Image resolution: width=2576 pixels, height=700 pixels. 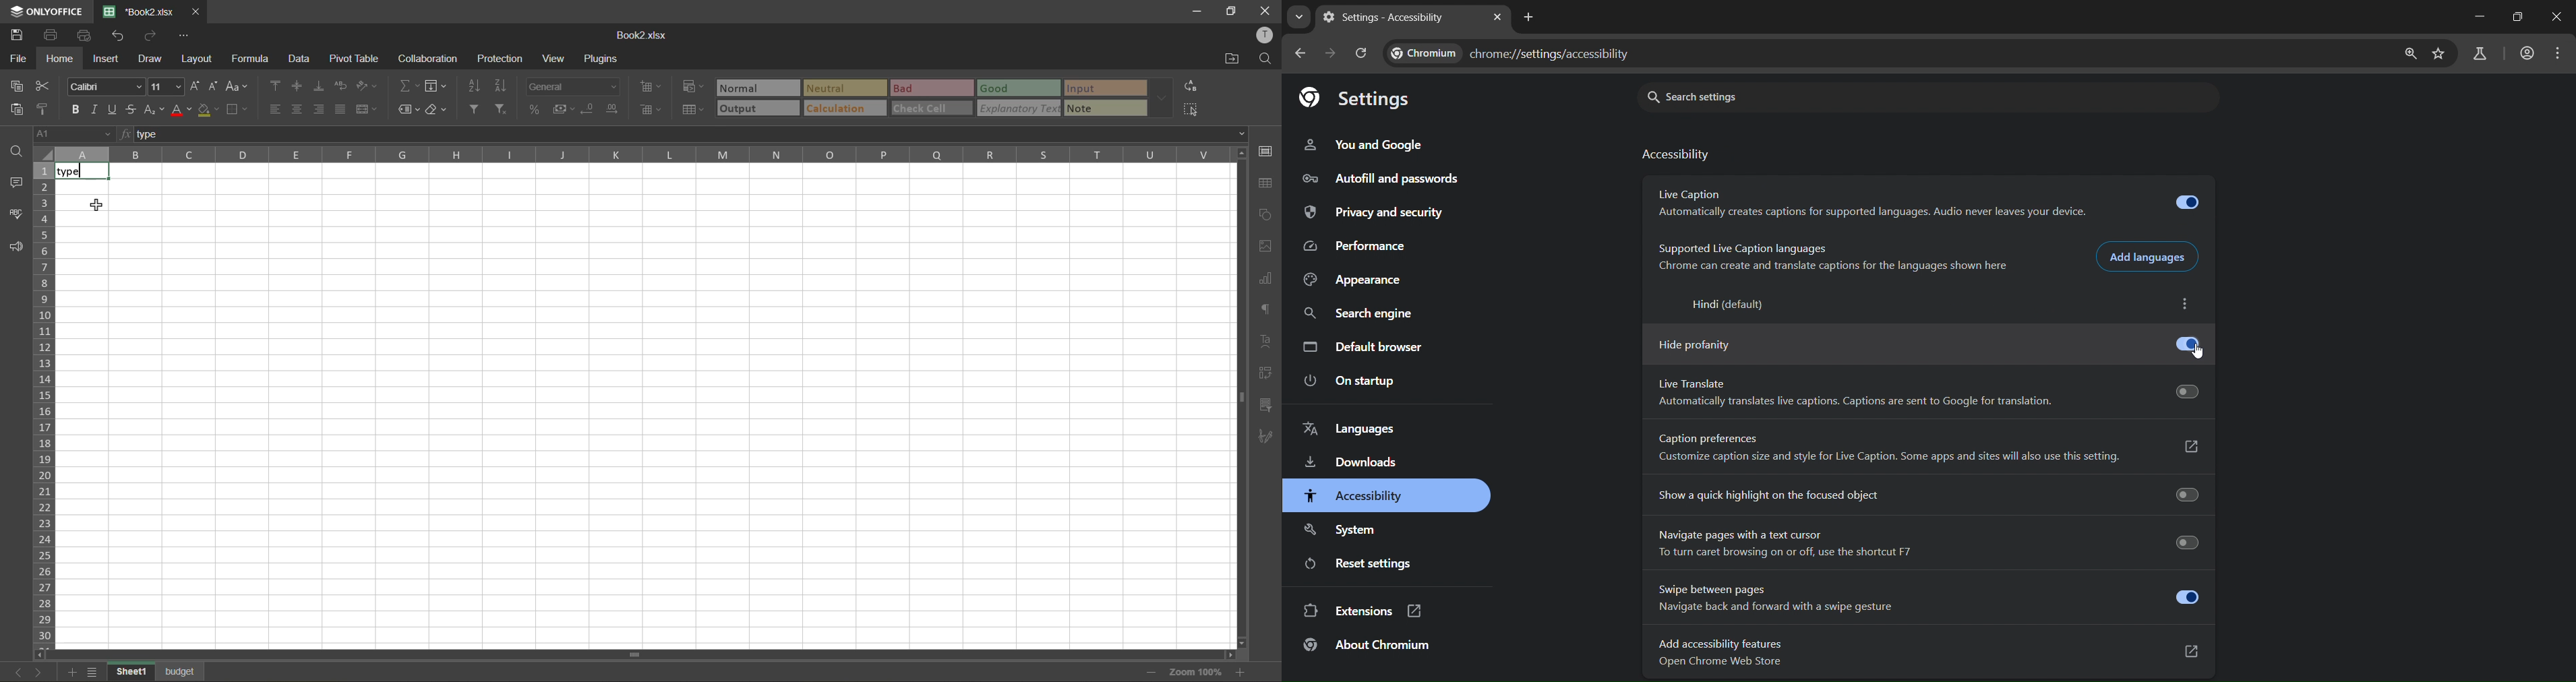 I want to click on align center, so click(x=297, y=109).